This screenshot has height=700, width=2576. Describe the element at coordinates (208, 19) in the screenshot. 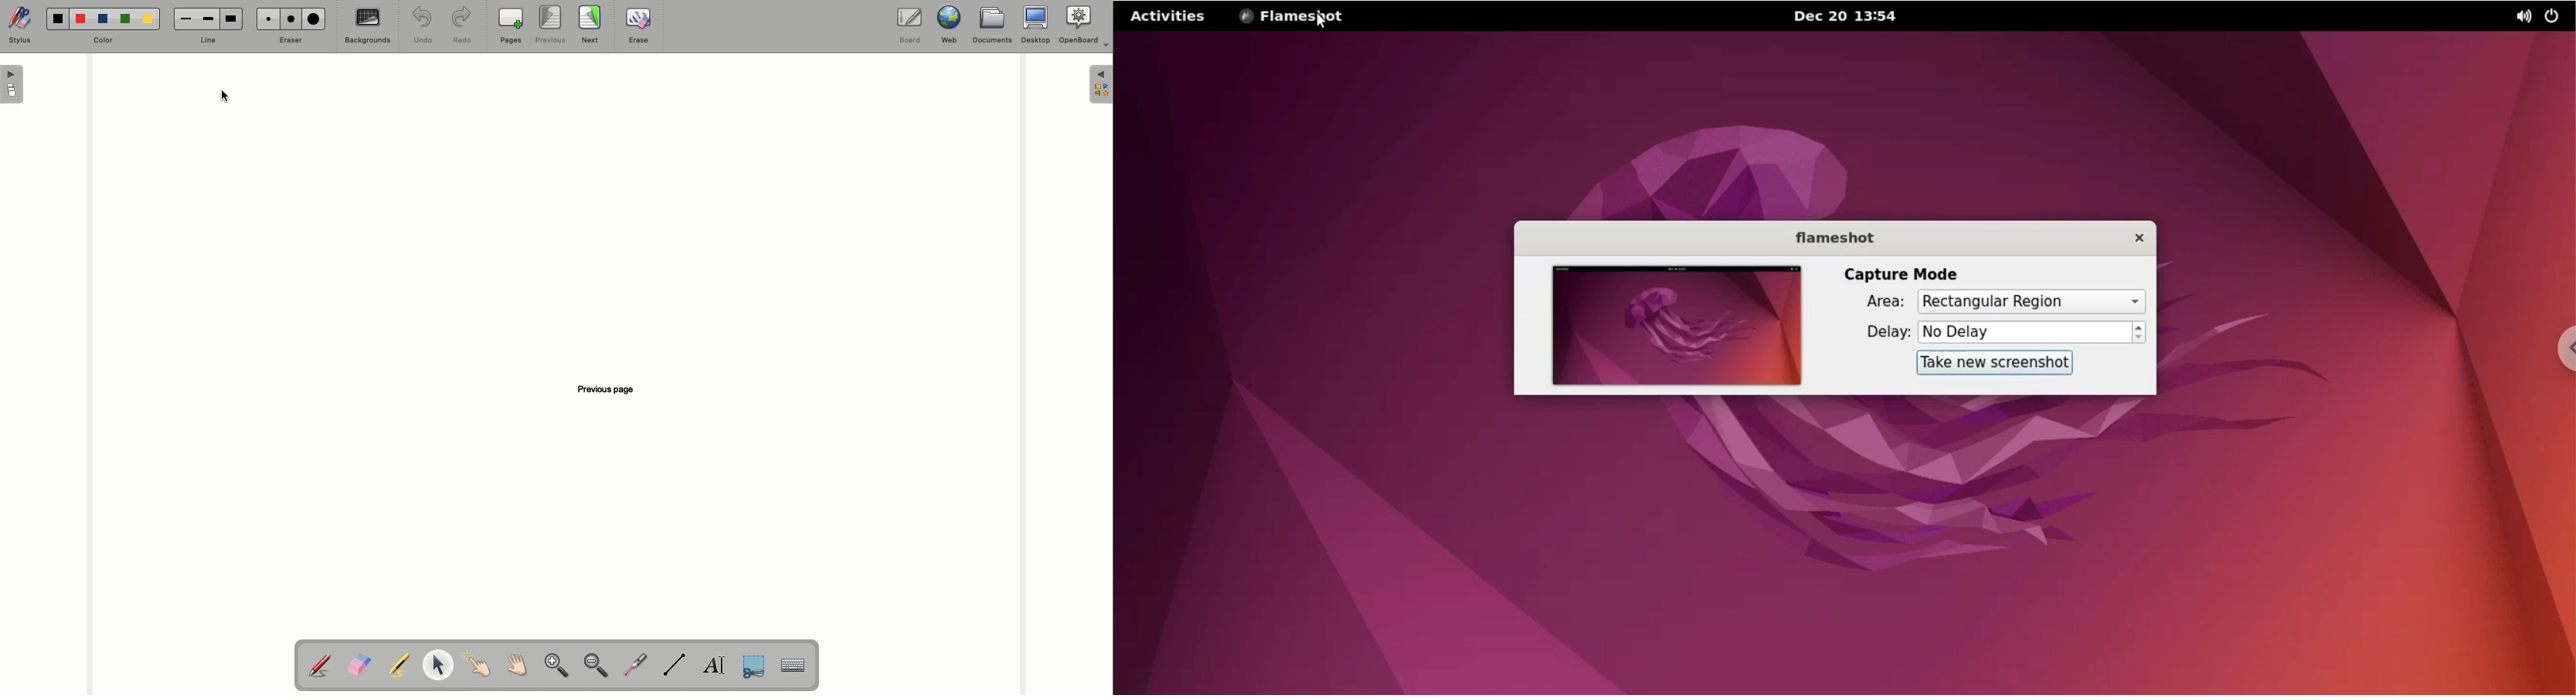

I see `Medium line` at that location.